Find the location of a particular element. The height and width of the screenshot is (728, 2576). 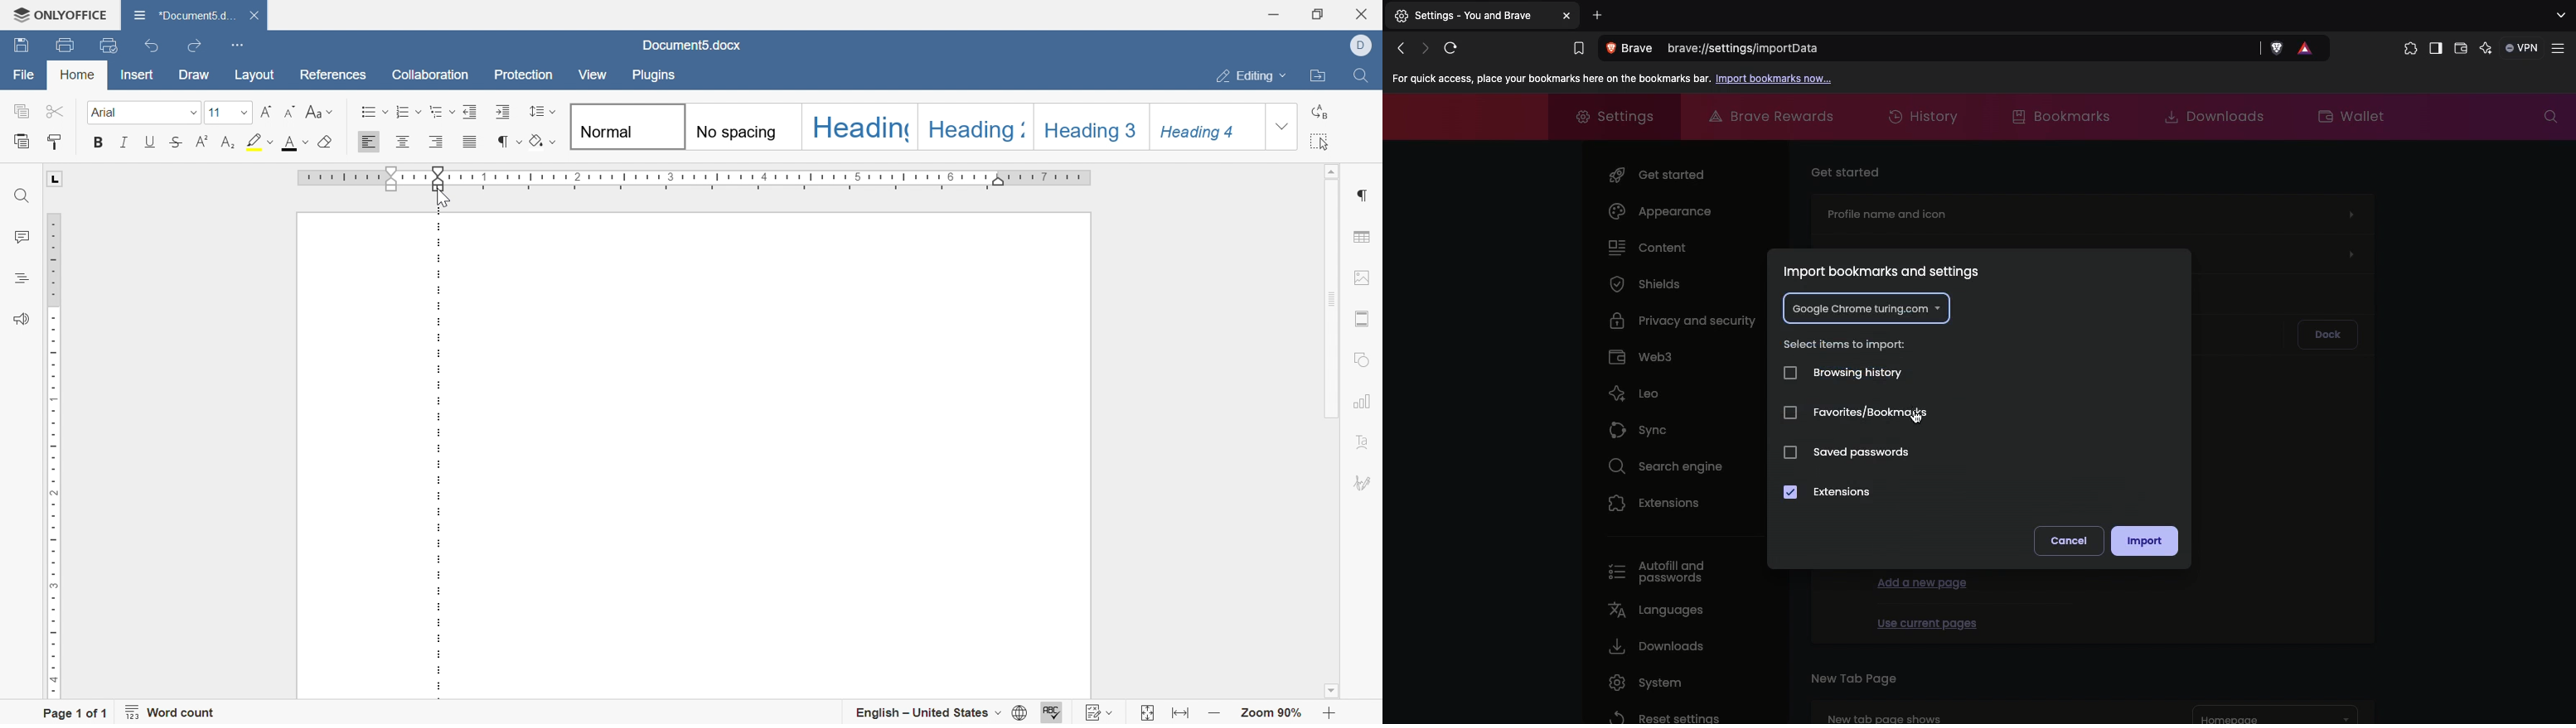

clear style is located at coordinates (328, 141).